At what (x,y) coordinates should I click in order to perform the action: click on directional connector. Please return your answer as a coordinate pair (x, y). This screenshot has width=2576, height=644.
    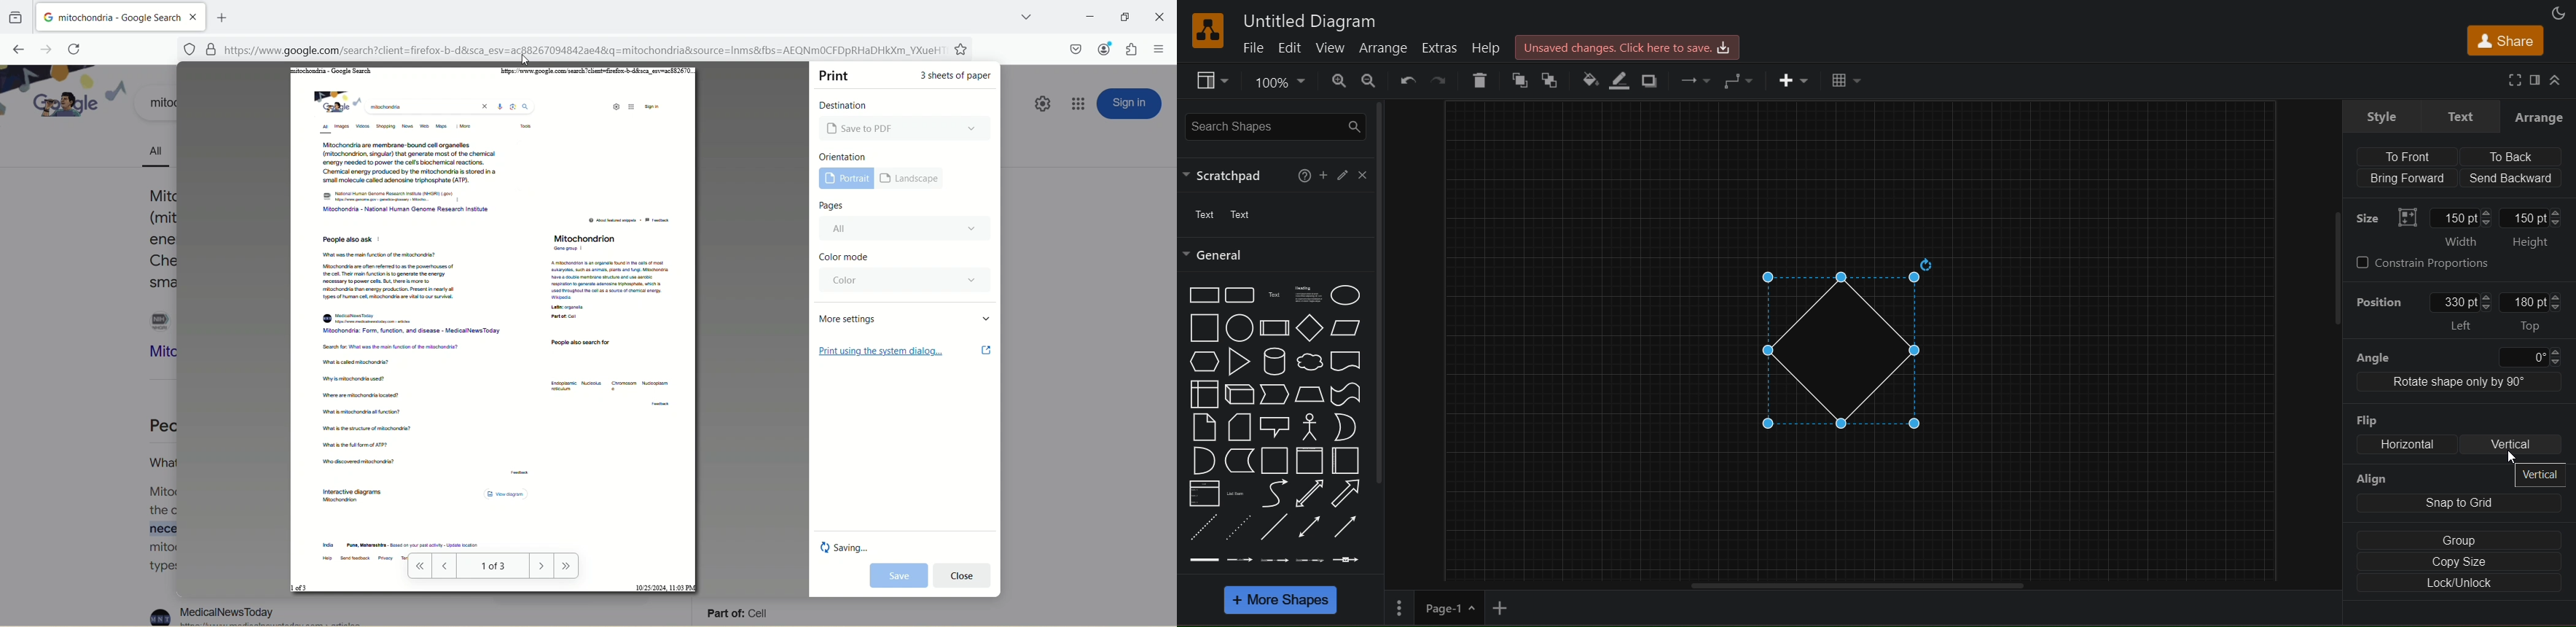
    Looking at the image, I should click on (1347, 527).